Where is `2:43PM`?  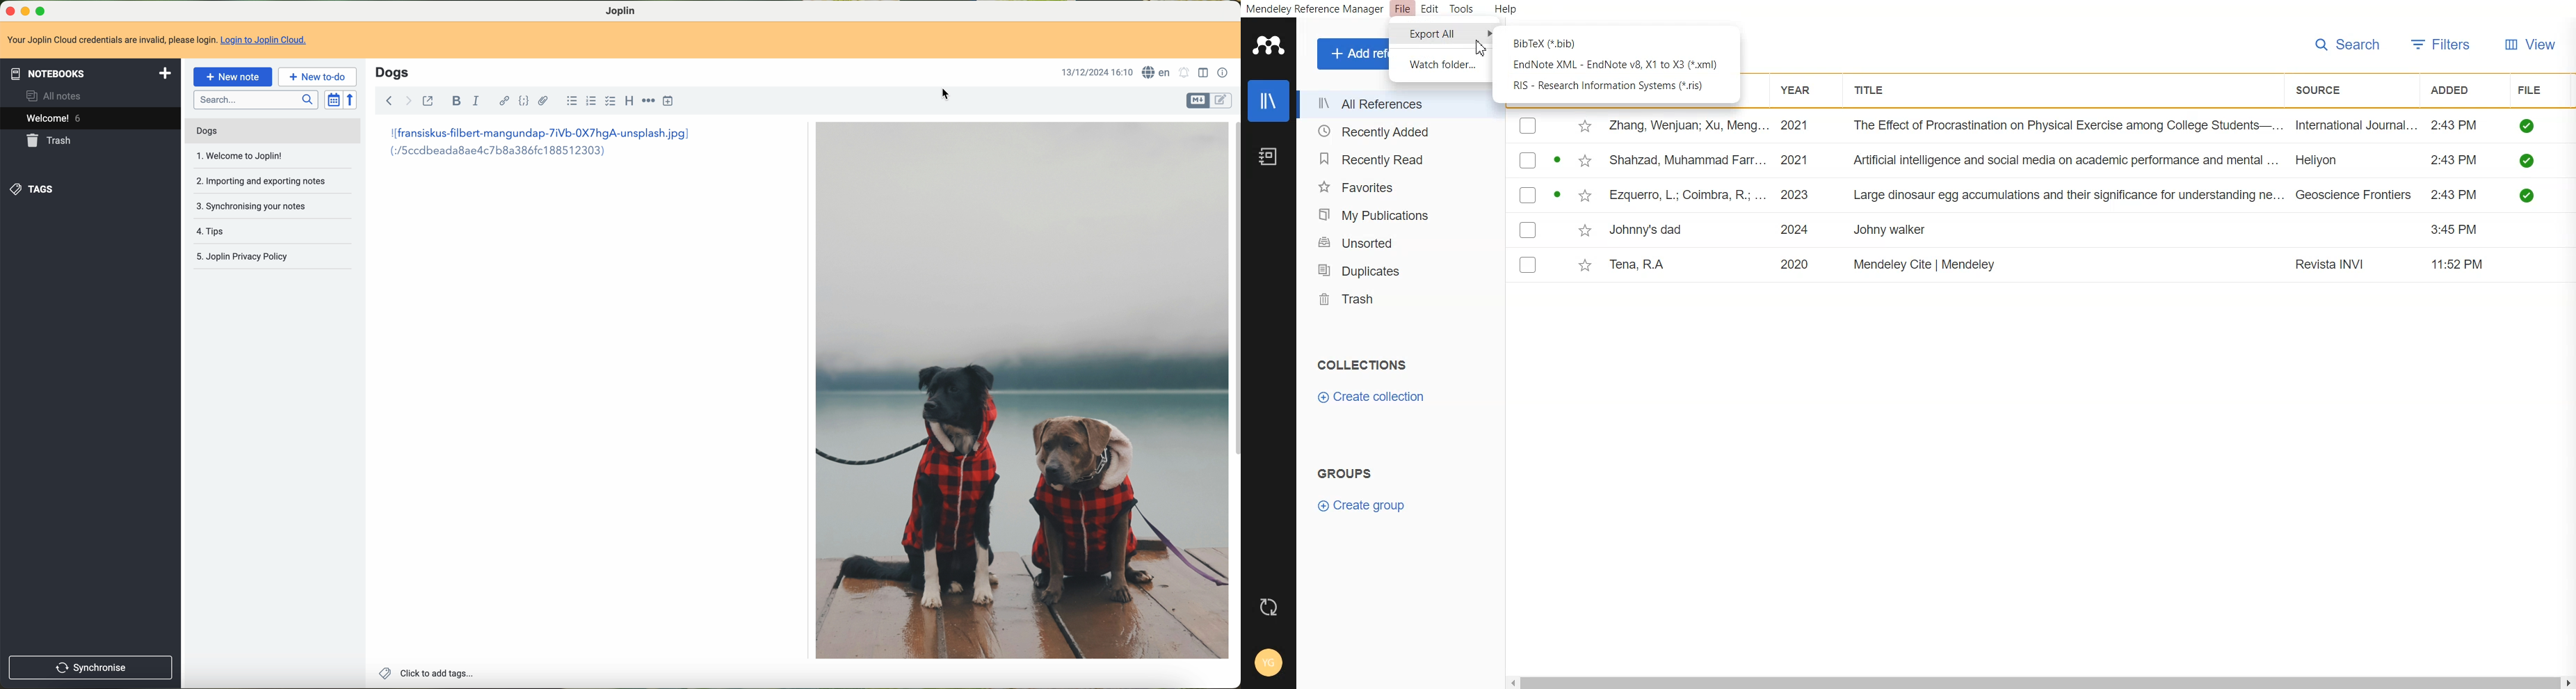
2:43PM is located at coordinates (2454, 160).